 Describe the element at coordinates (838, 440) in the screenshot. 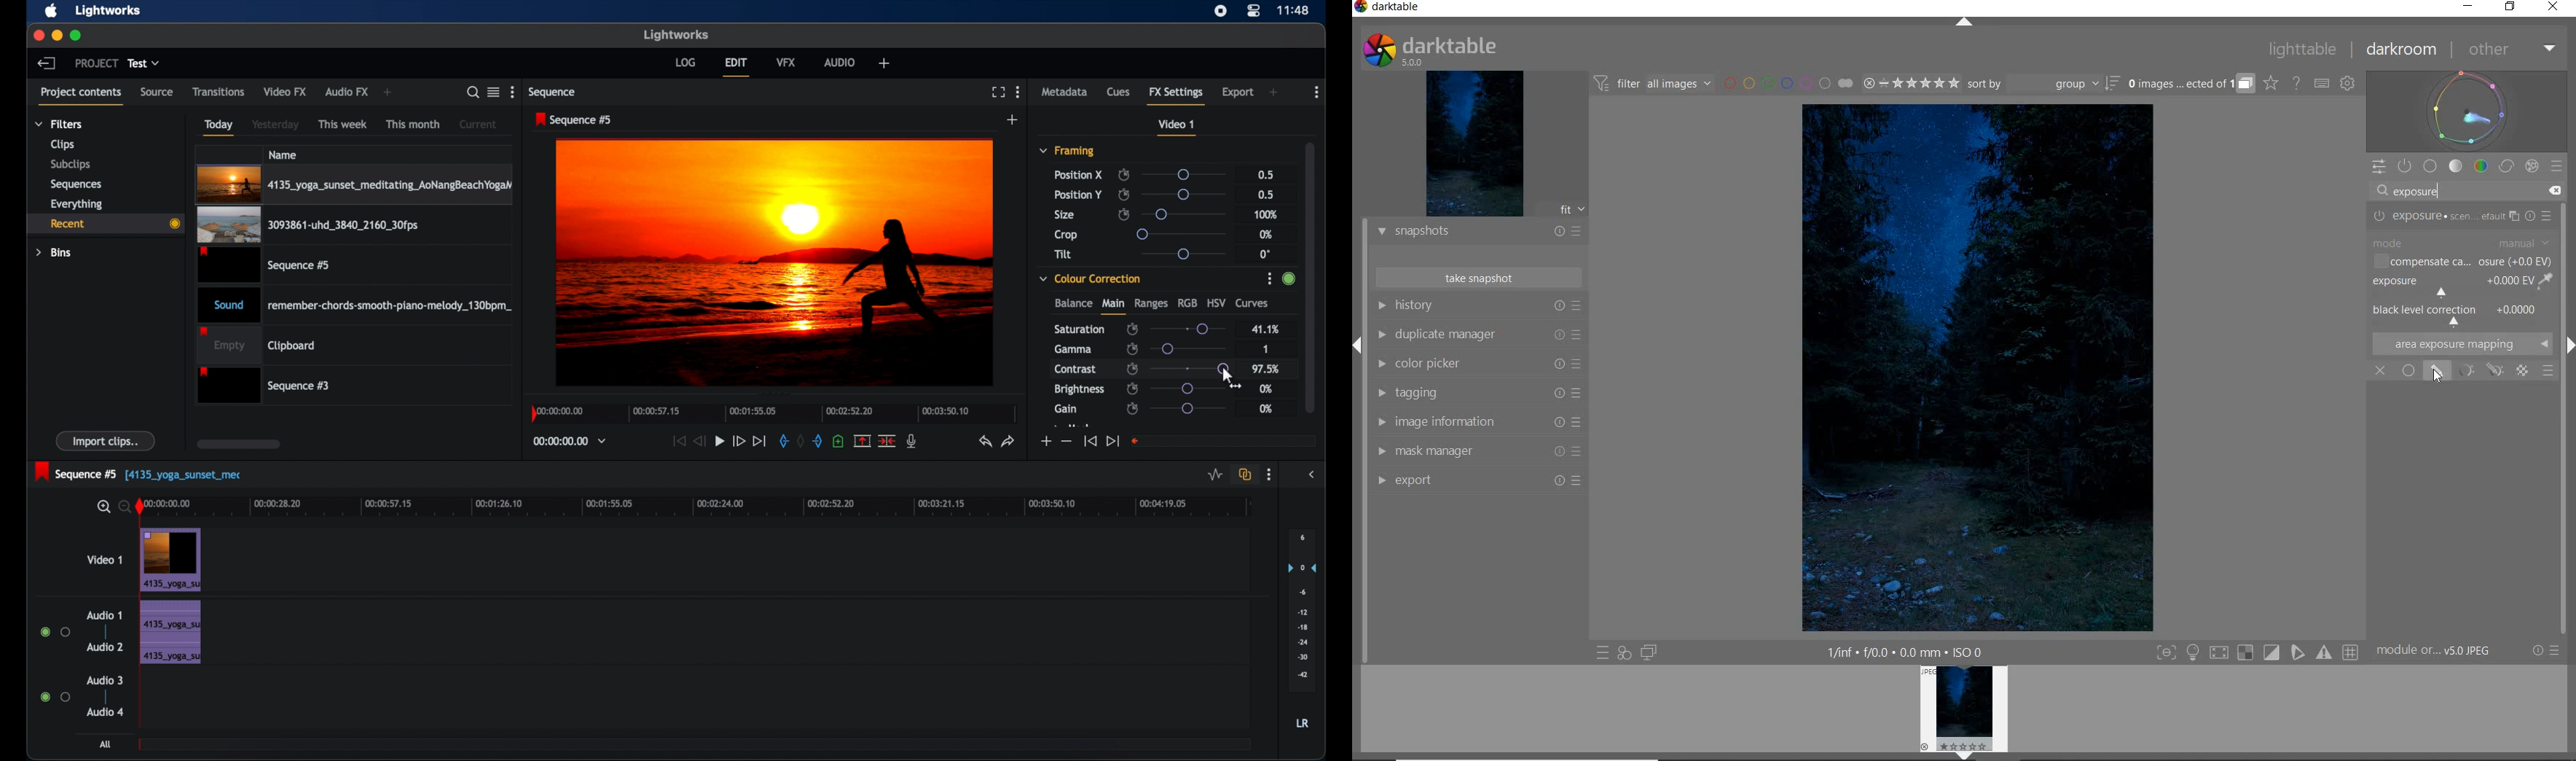

I see `adduce at the current position` at that location.